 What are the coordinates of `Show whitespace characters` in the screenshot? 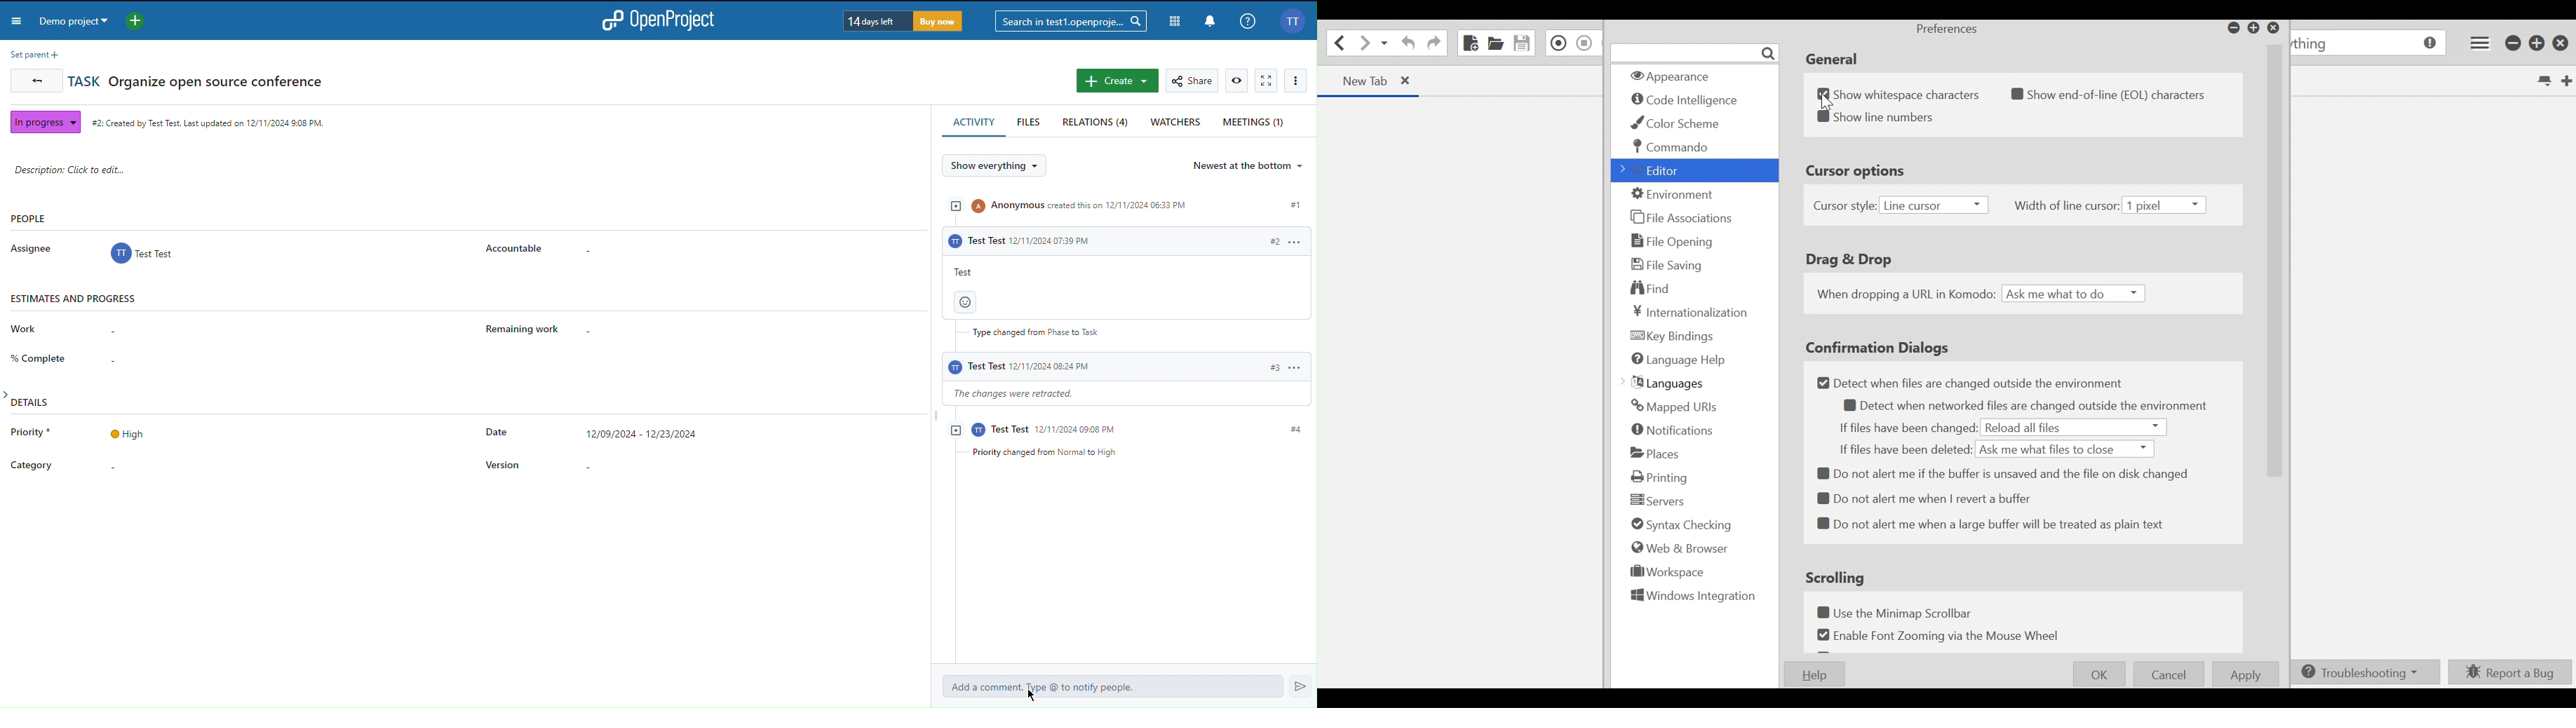 It's located at (1898, 95).